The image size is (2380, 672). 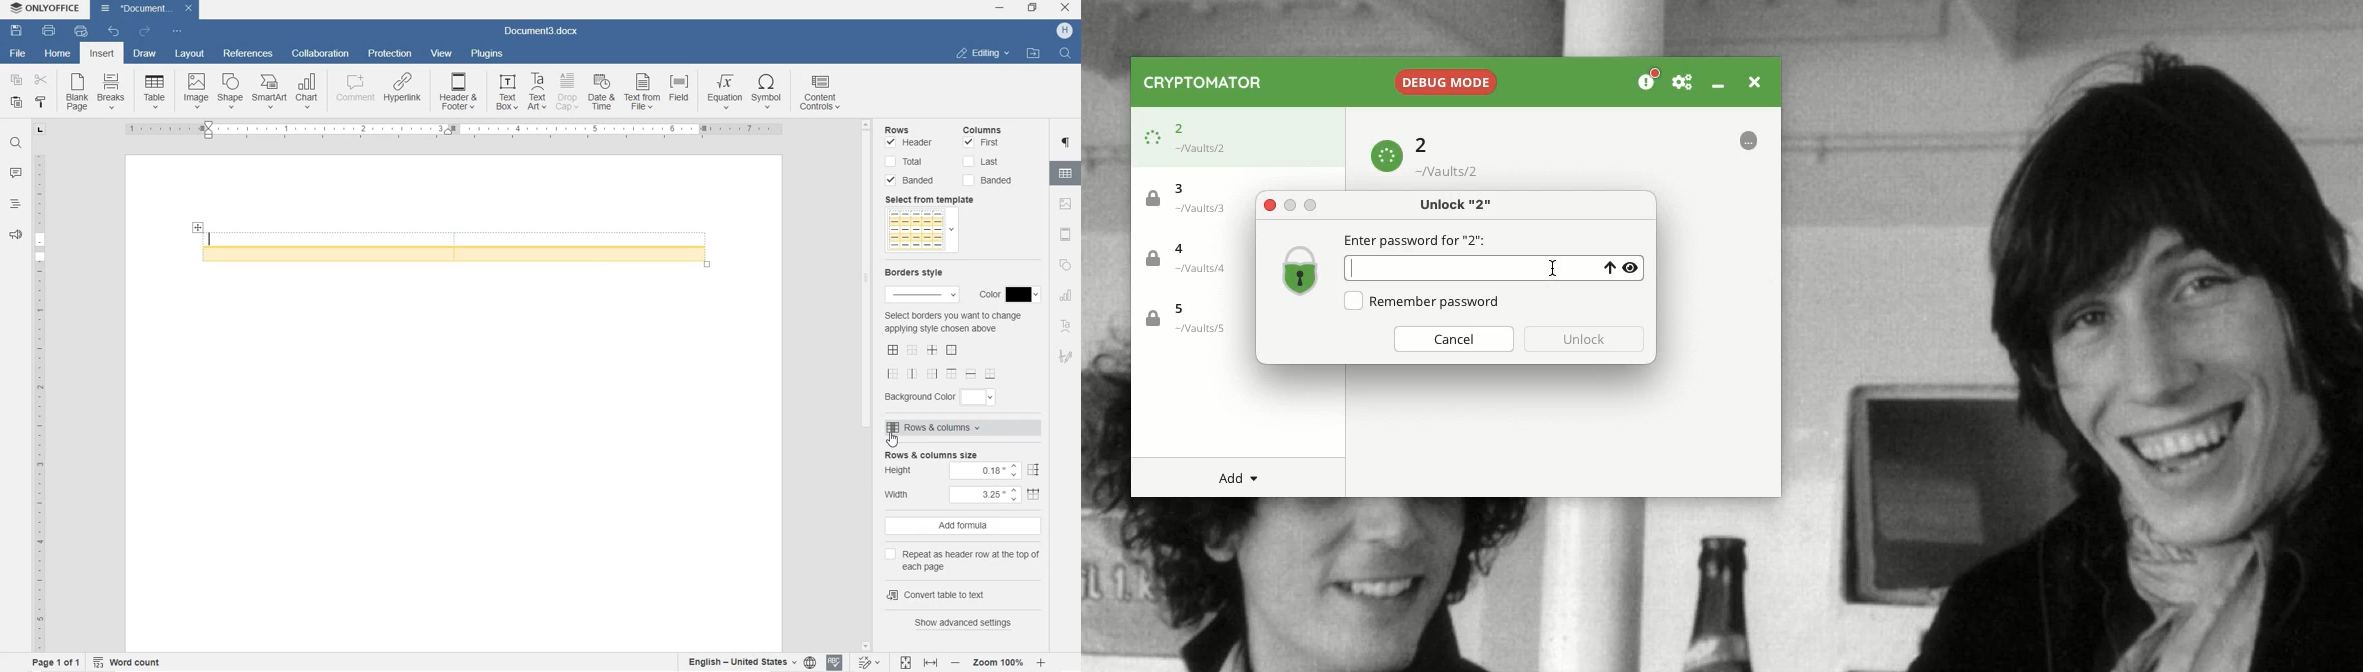 I want to click on More options, so click(x=1751, y=139).